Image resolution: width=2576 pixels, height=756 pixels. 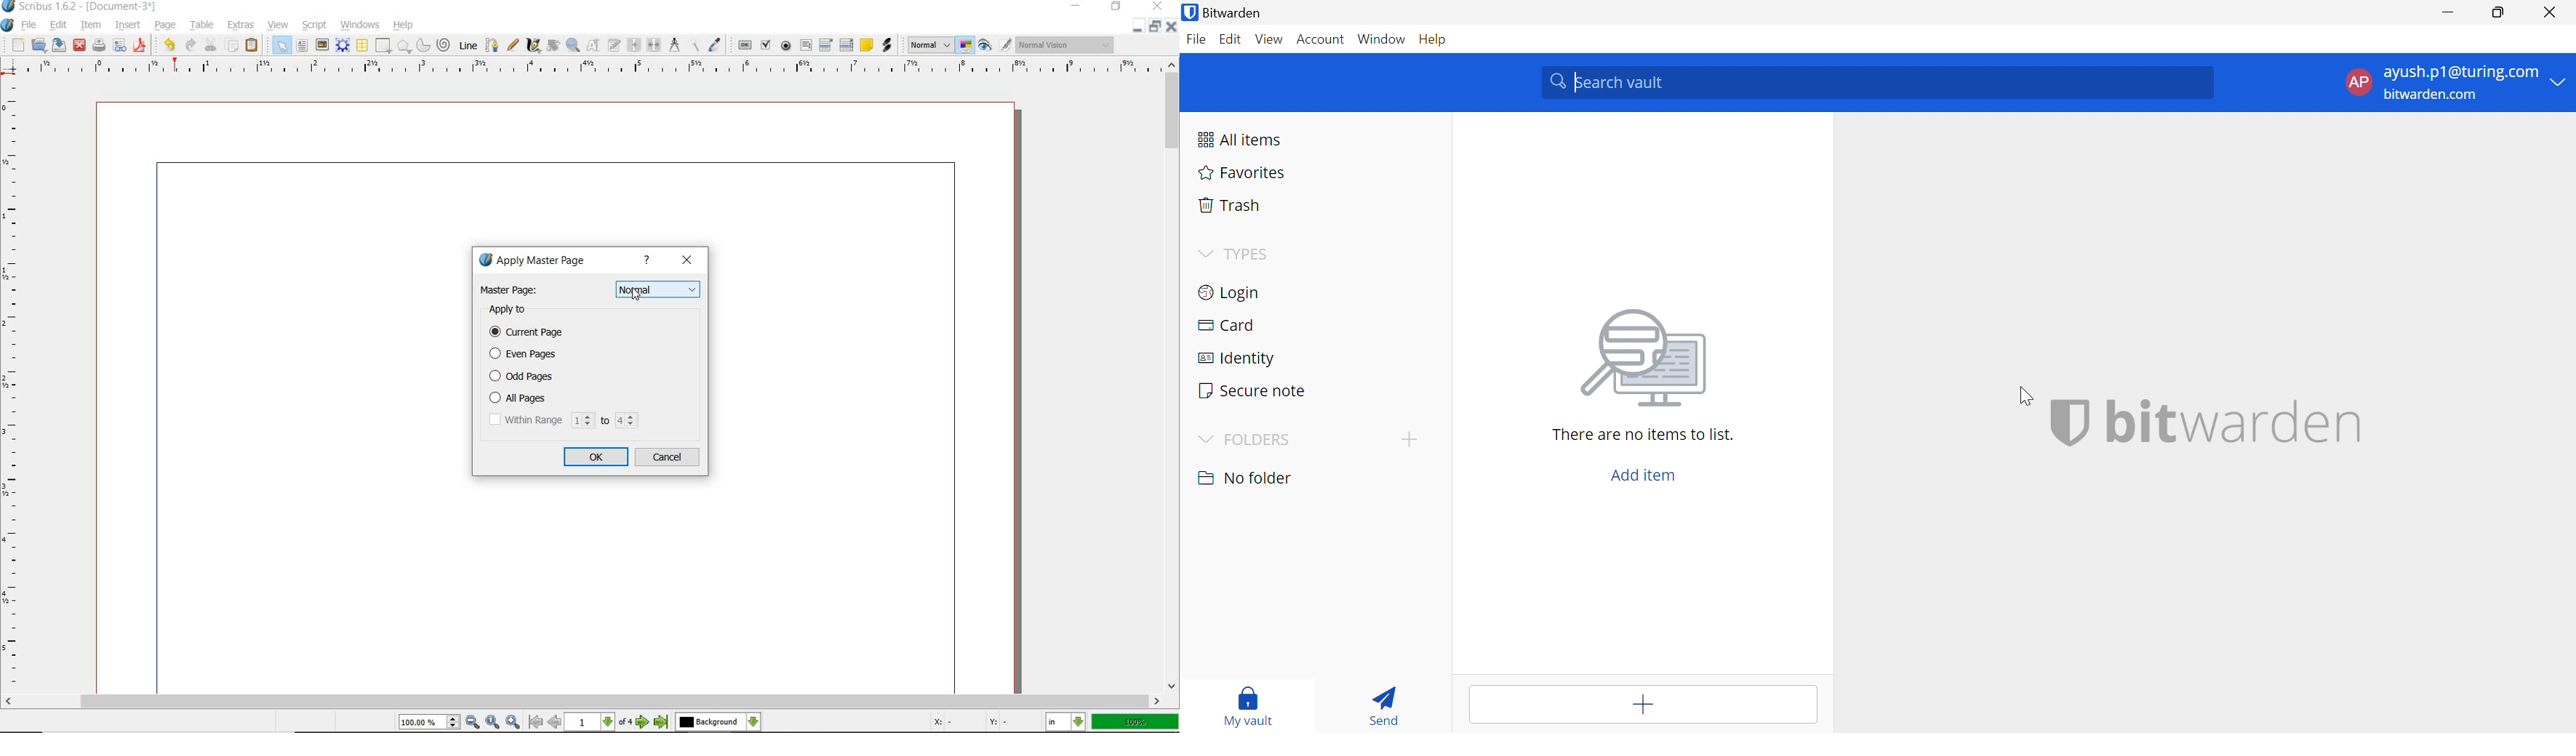 I want to click on save, so click(x=58, y=45).